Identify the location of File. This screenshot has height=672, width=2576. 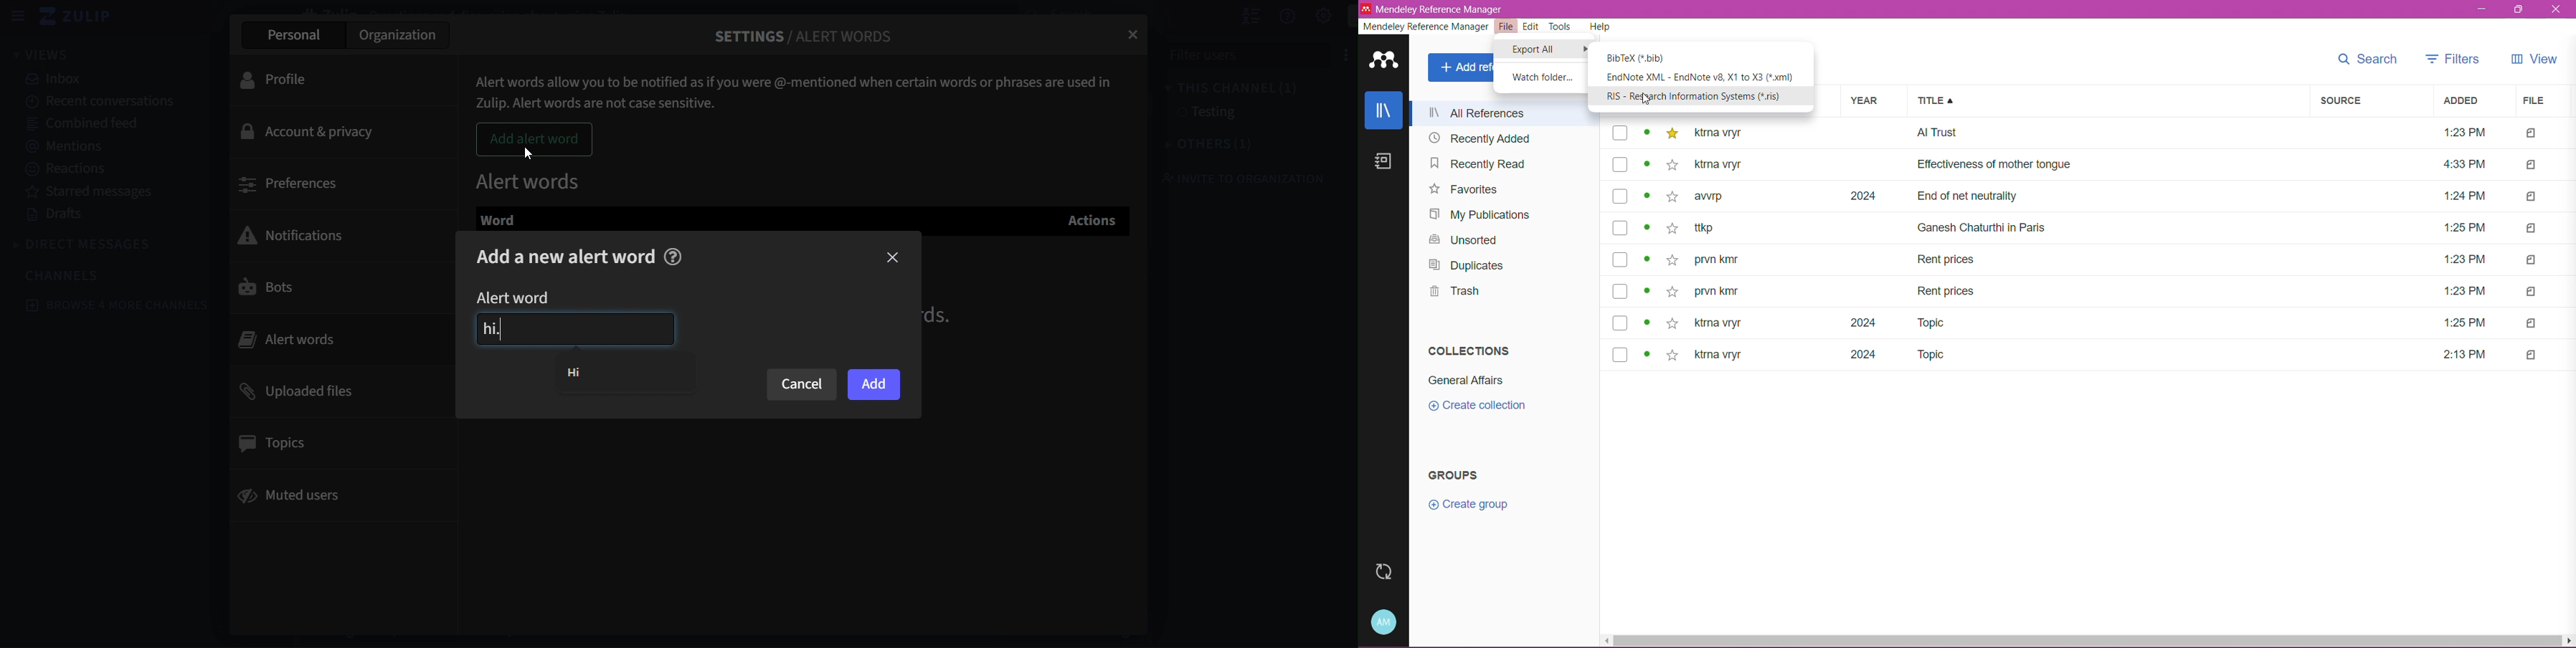
(2540, 101).